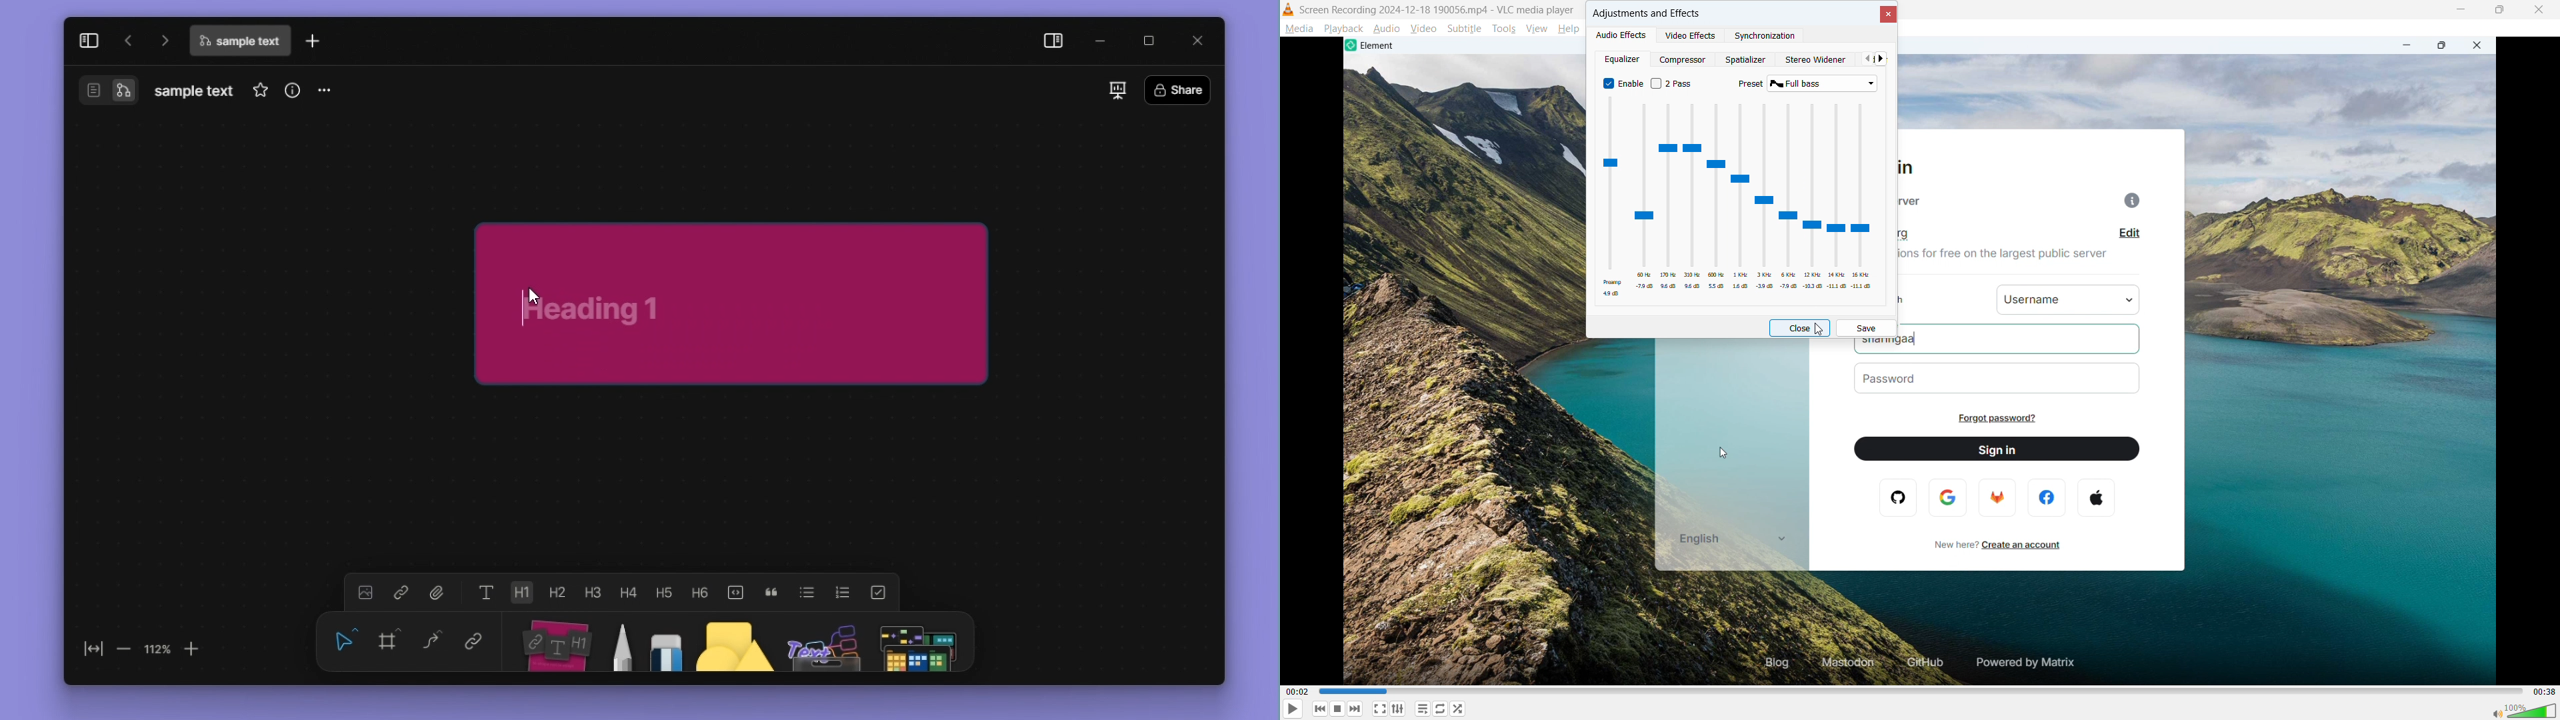  What do you see at coordinates (535, 296) in the screenshot?
I see `cursor` at bounding box center [535, 296].